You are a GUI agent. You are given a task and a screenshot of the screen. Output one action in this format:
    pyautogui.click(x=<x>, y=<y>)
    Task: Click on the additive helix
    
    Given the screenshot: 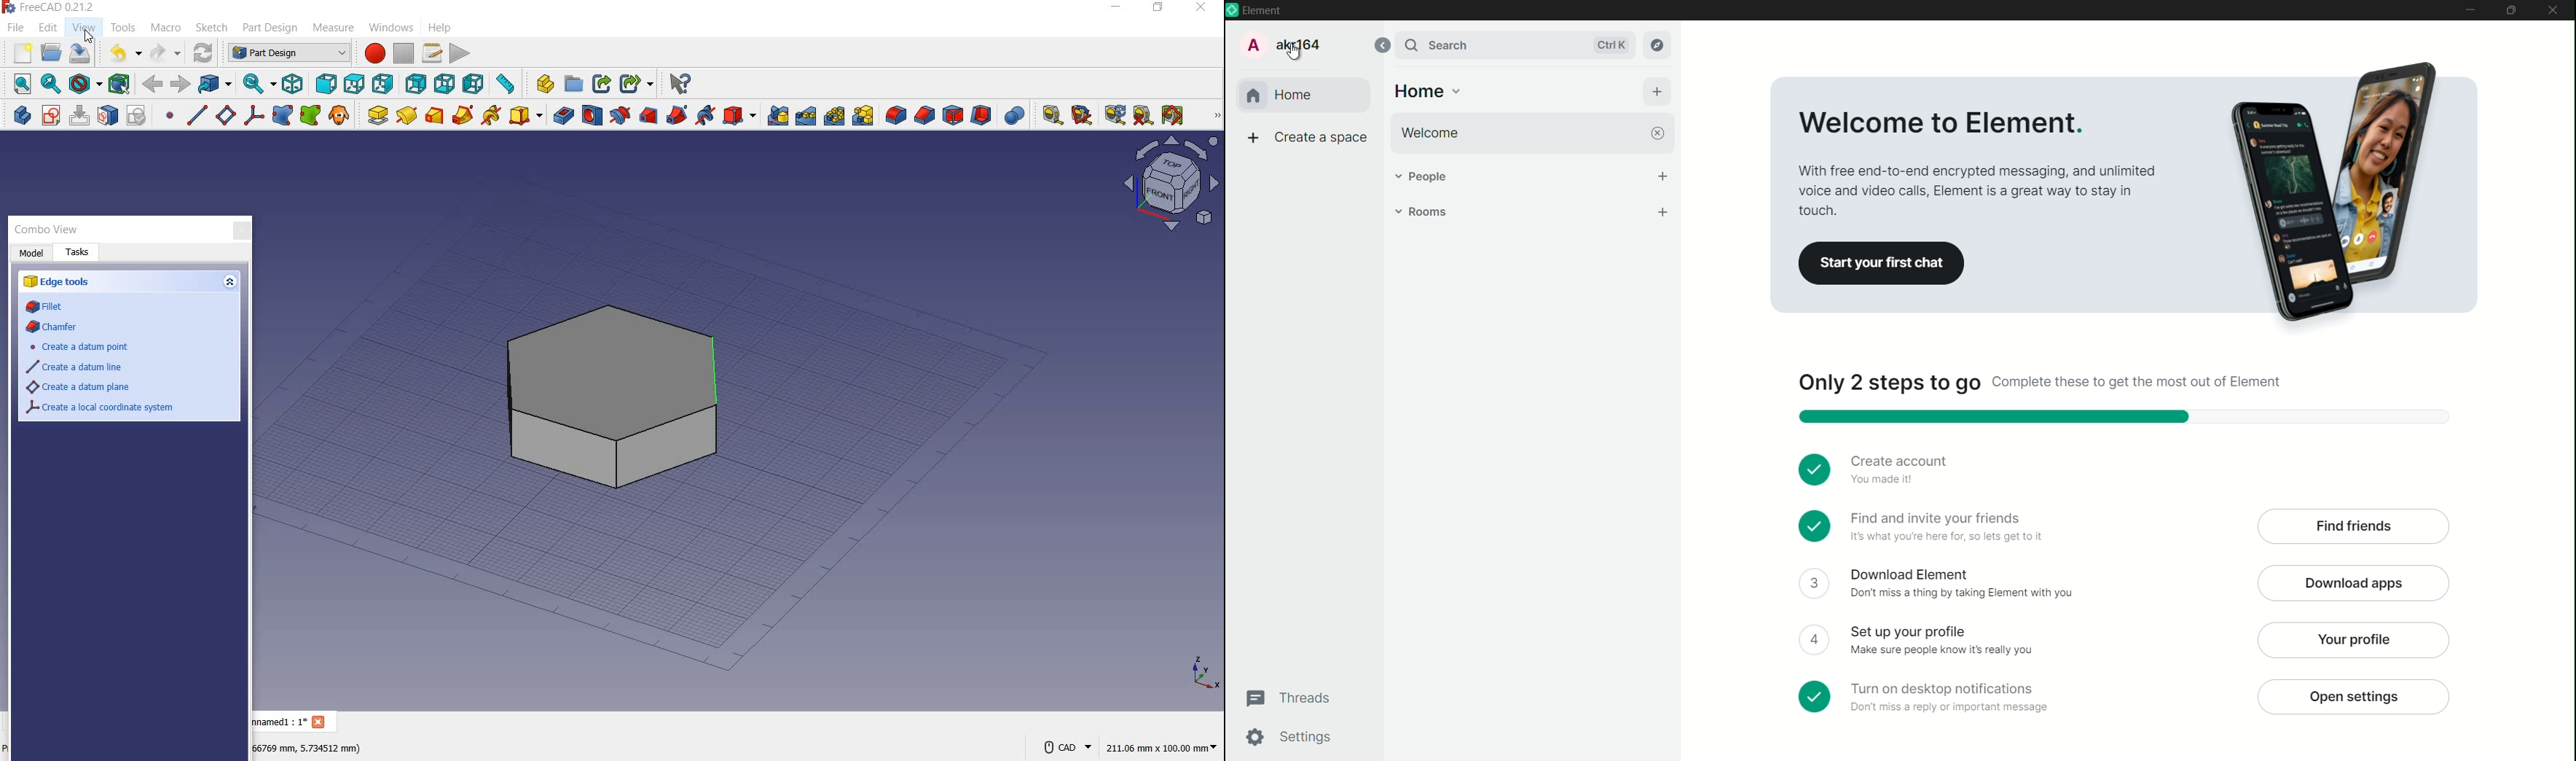 What is the action you would take?
    pyautogui.click(x=492, y=115)
    